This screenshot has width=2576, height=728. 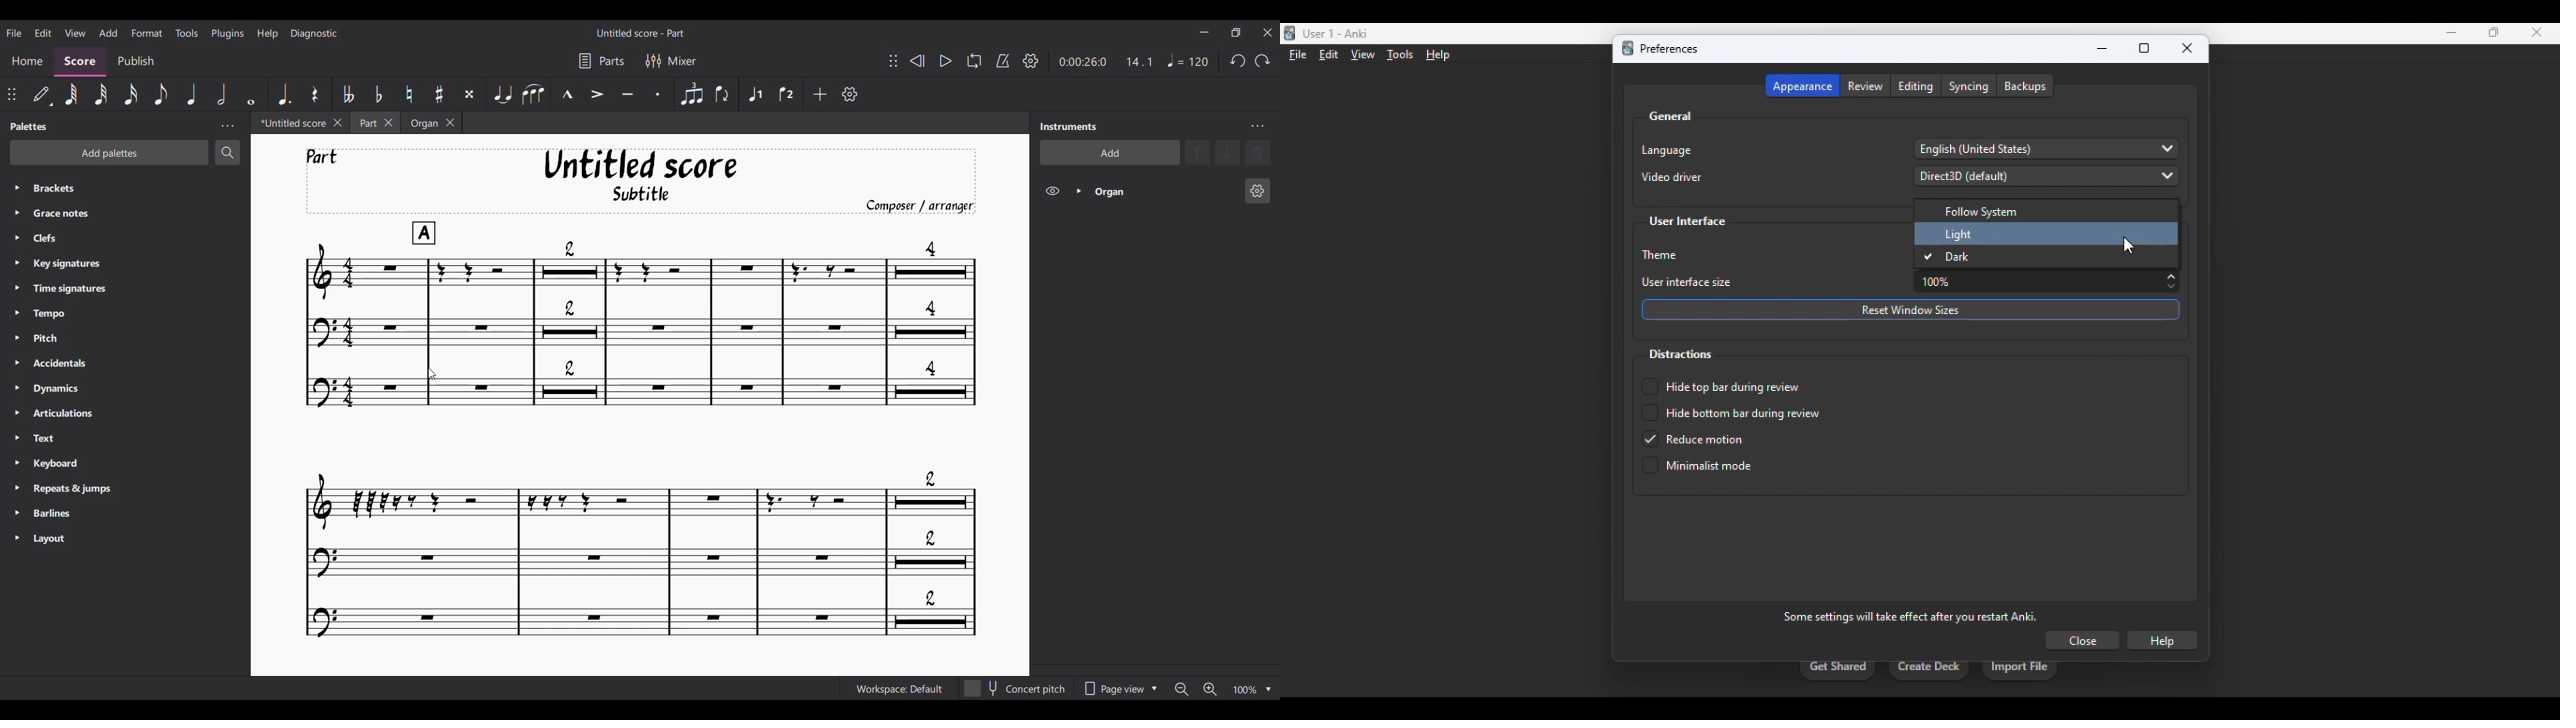 What do you see at coordinates (1697, 465) in the screenshot?
I see `minimalist mode` at bounding box center [1697, 465].